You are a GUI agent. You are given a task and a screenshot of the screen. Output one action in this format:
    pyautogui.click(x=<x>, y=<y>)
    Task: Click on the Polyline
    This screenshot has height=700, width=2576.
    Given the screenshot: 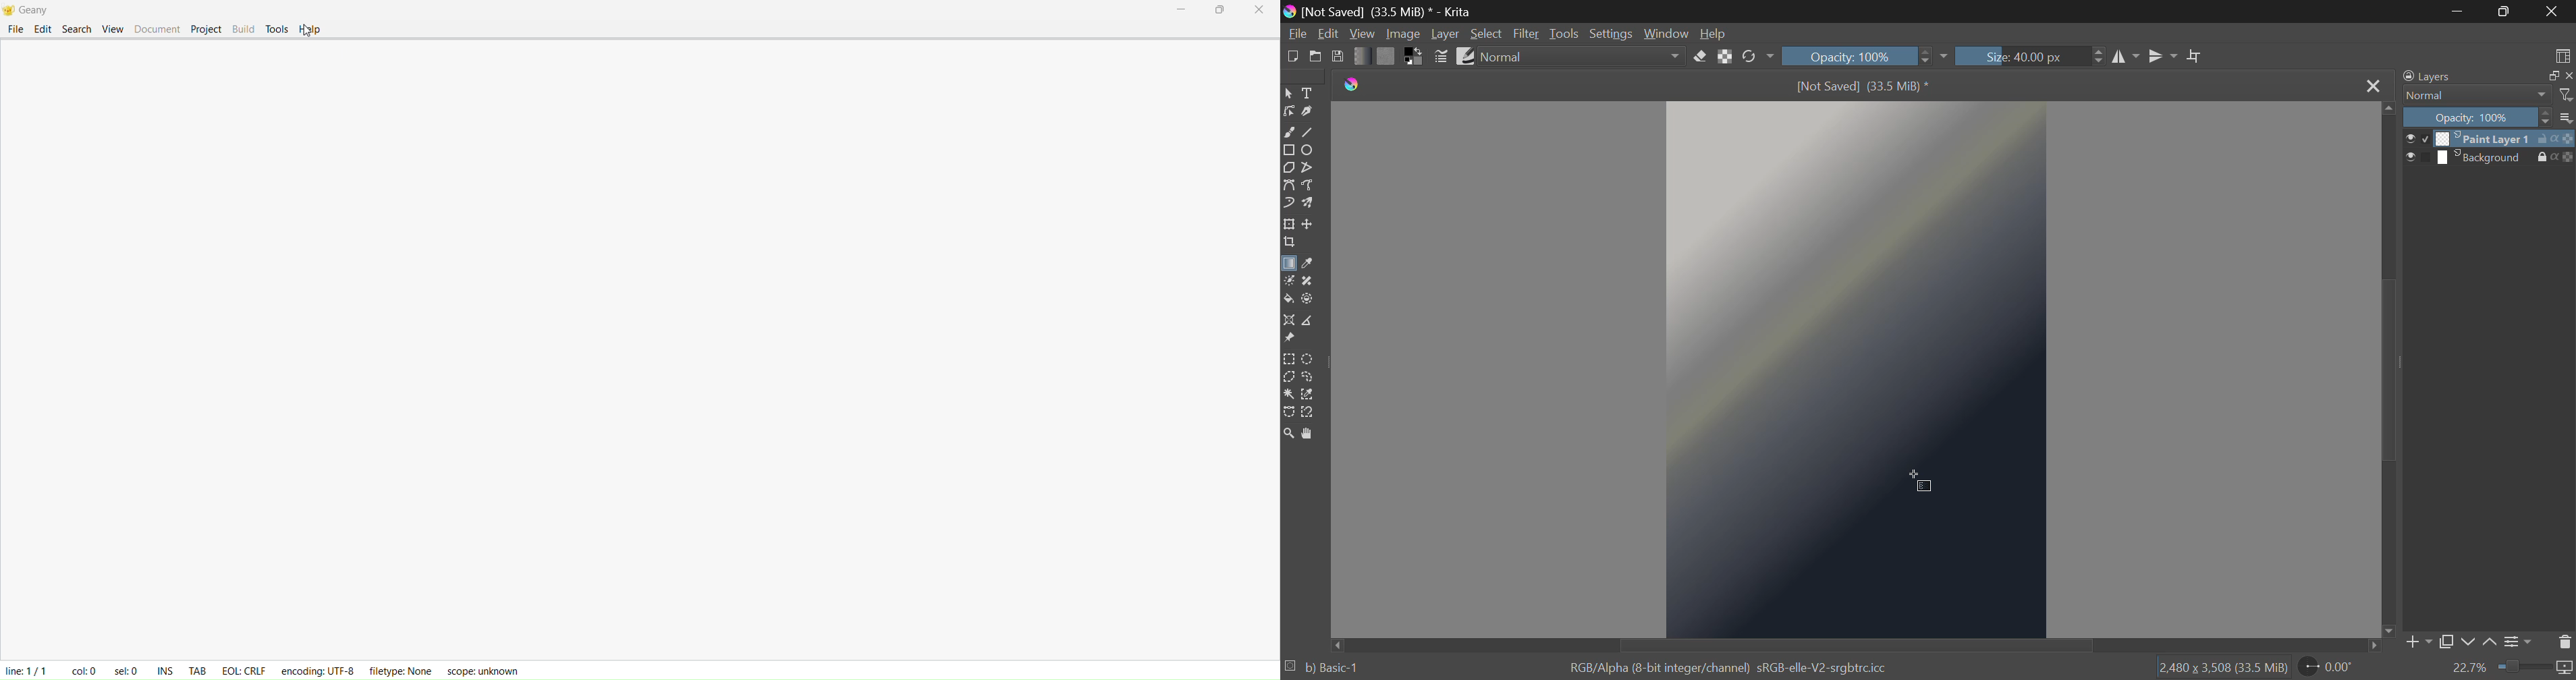 What is the action you would take?
    pyautogui.click(x=1306, y=166)
    